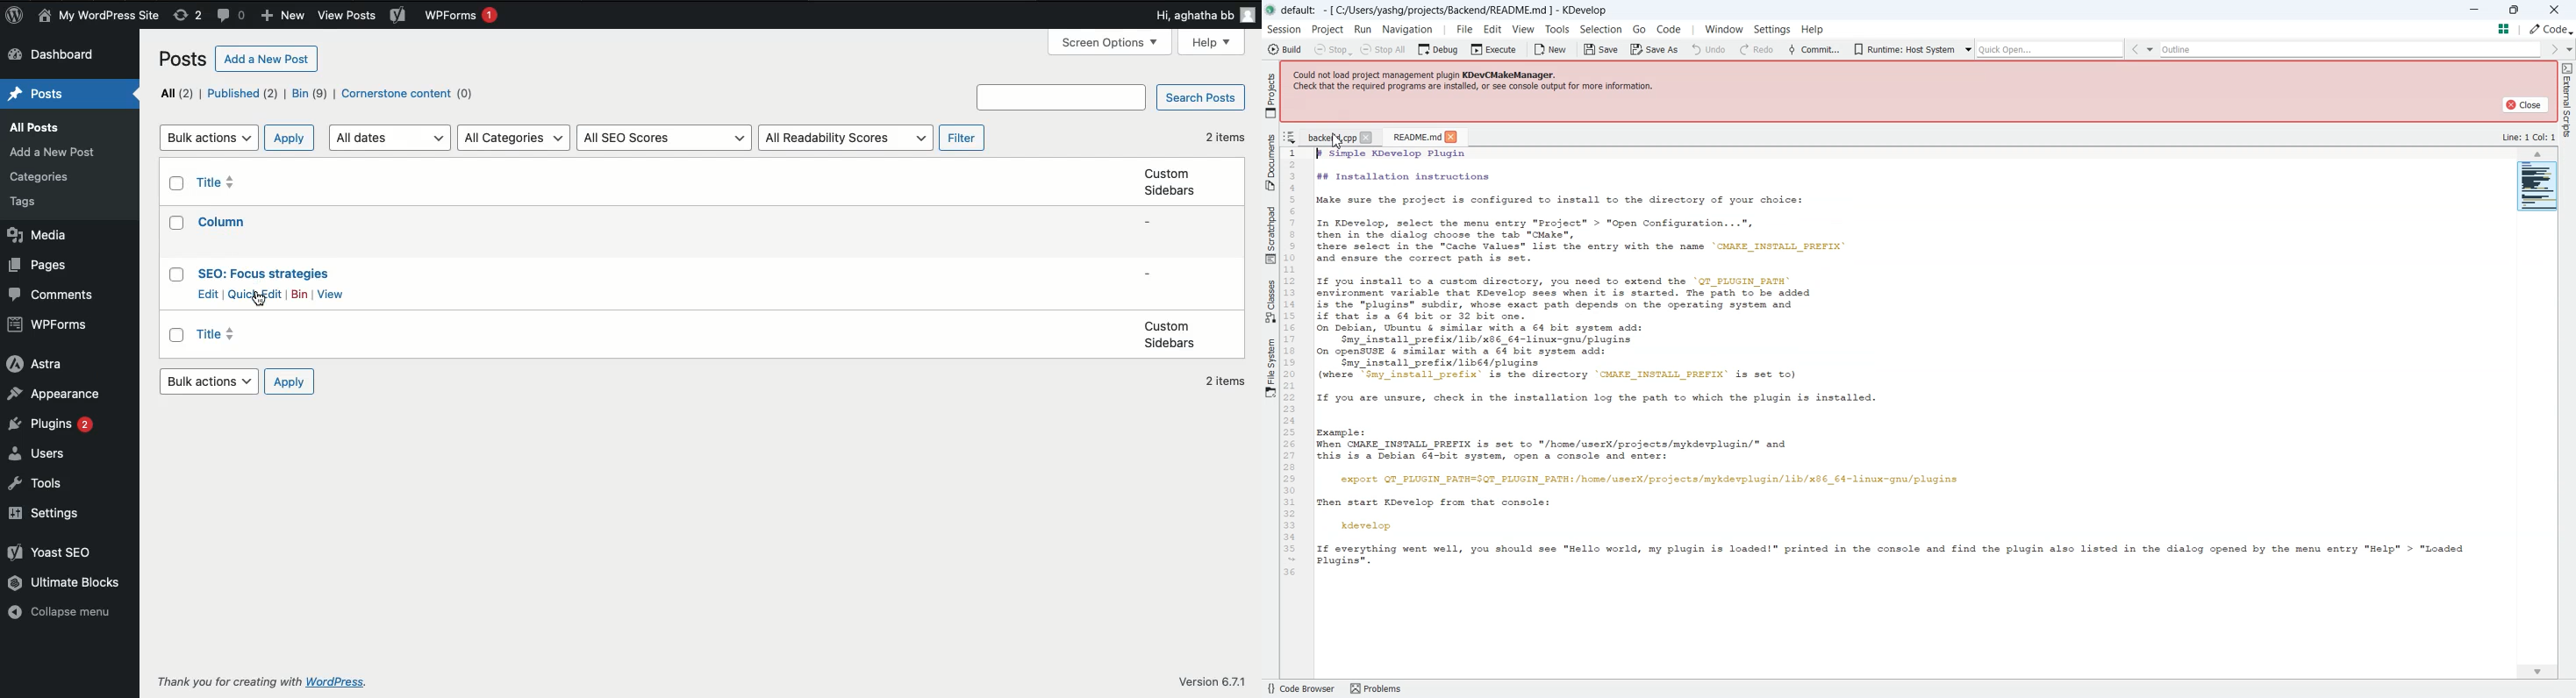  I want to click on Title, so click(225, 221).